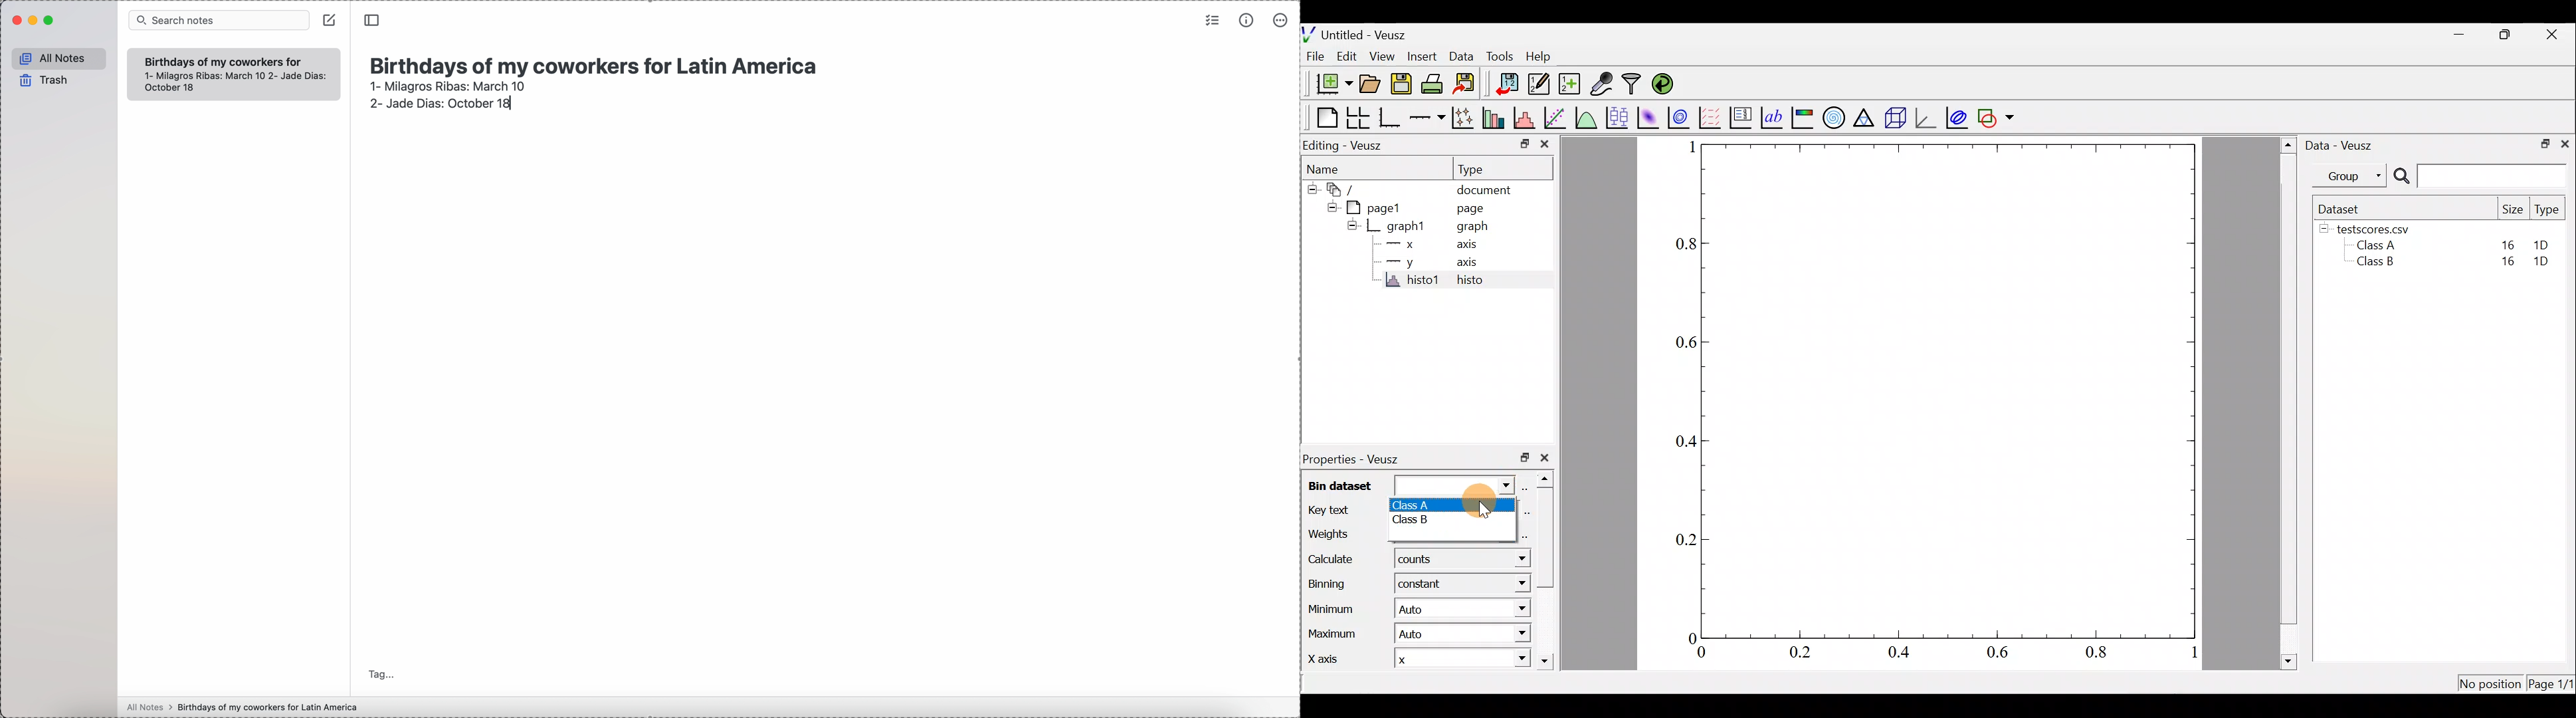  Describe the element at coordinates (1703, 653) in the screenshot. I see `0` at that location.